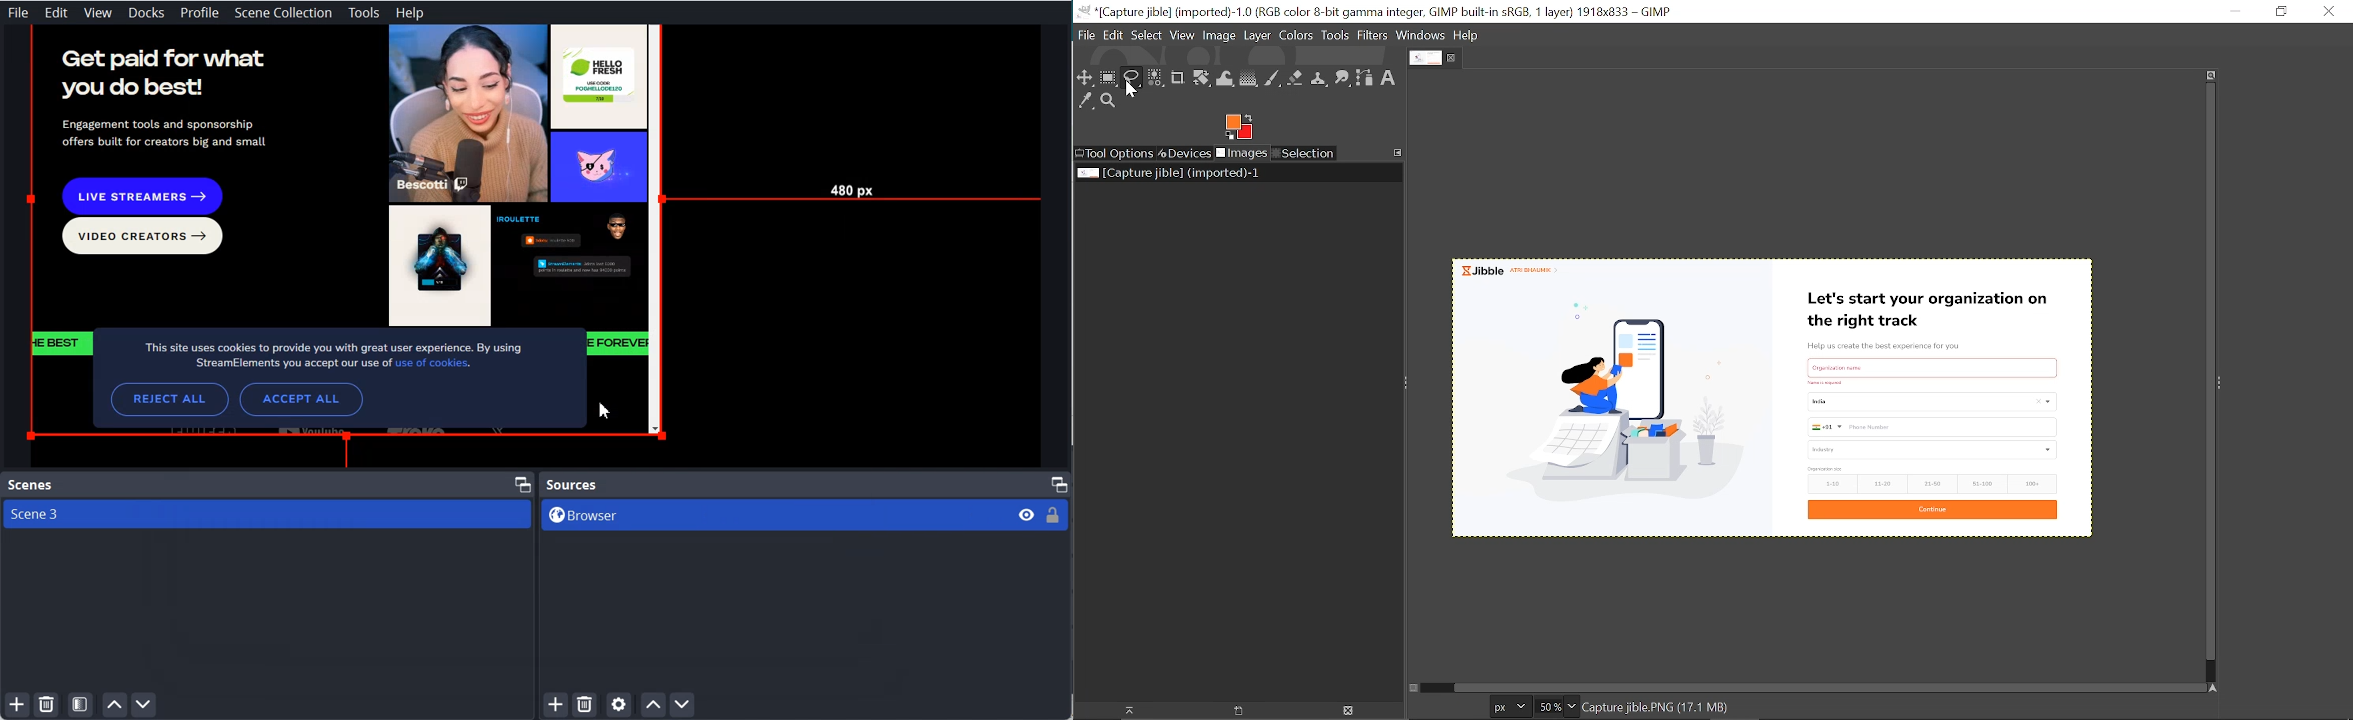  I want to click on Help, so click(410, 13).